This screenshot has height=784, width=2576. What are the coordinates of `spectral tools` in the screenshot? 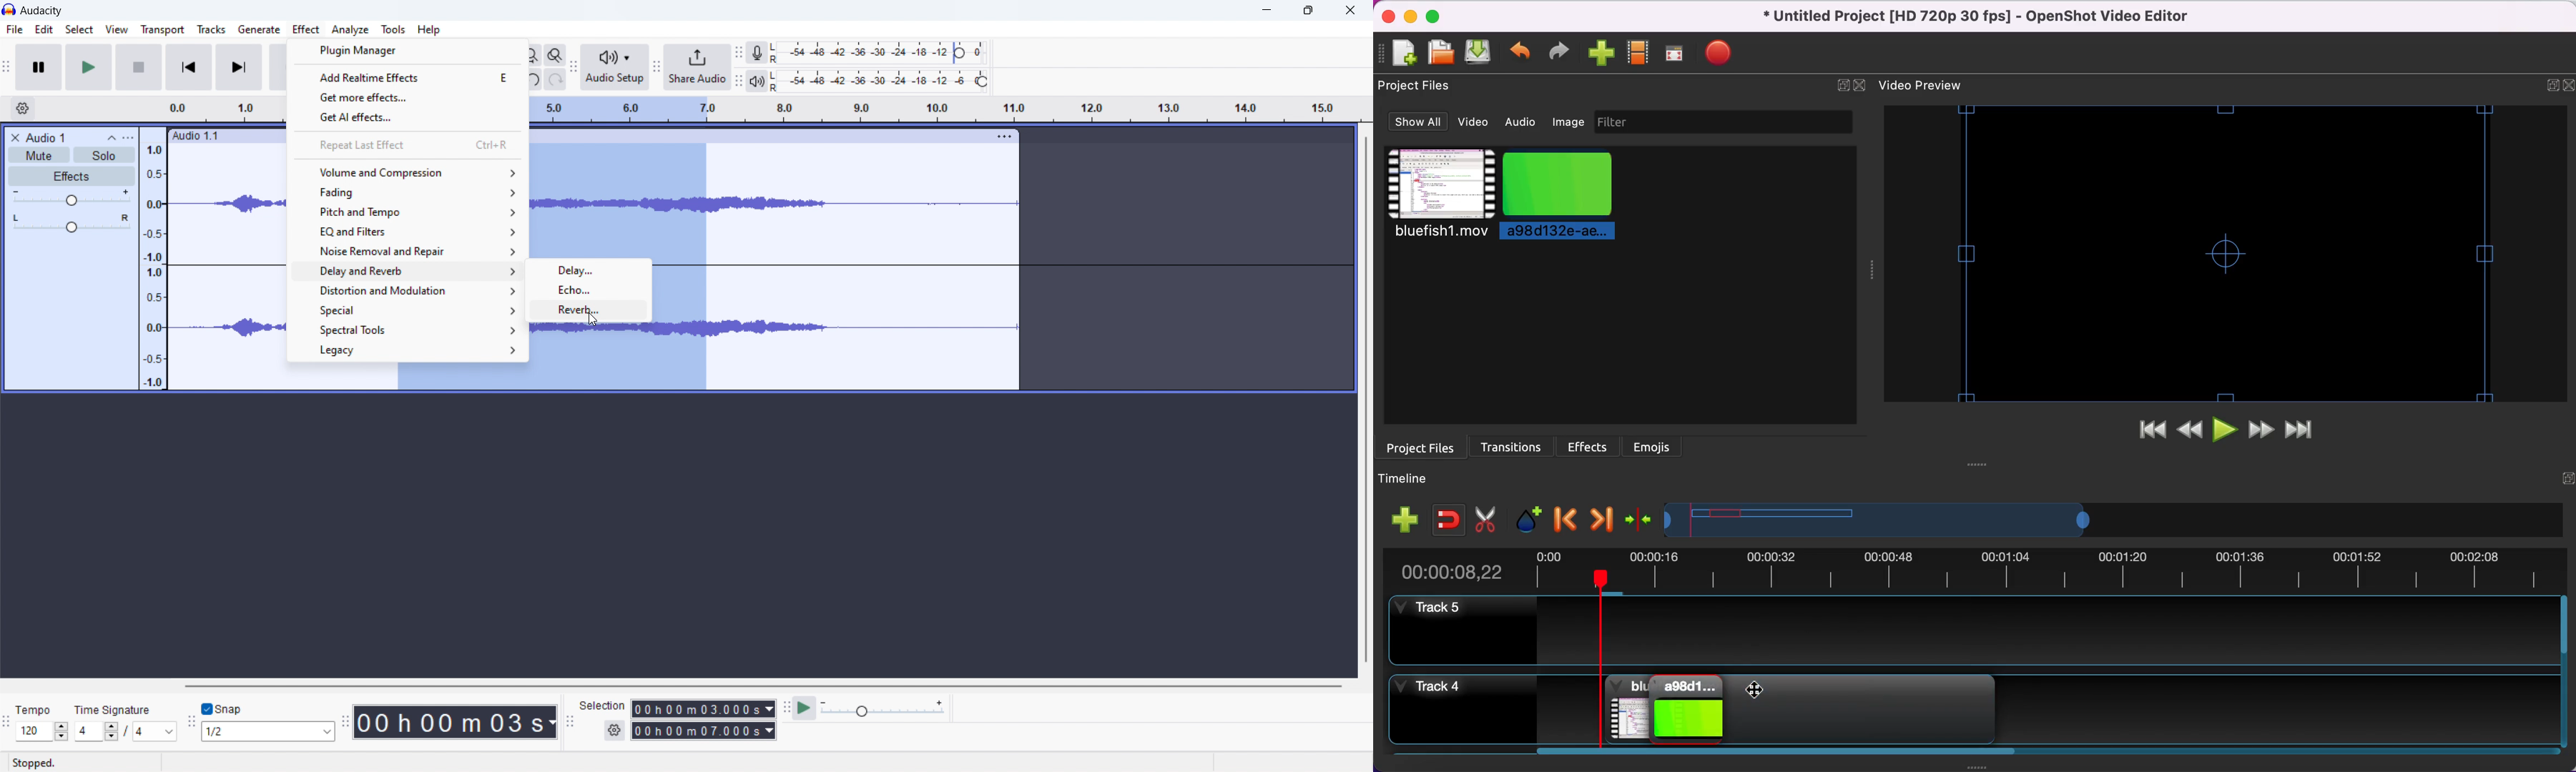 It's located at (408, 329).